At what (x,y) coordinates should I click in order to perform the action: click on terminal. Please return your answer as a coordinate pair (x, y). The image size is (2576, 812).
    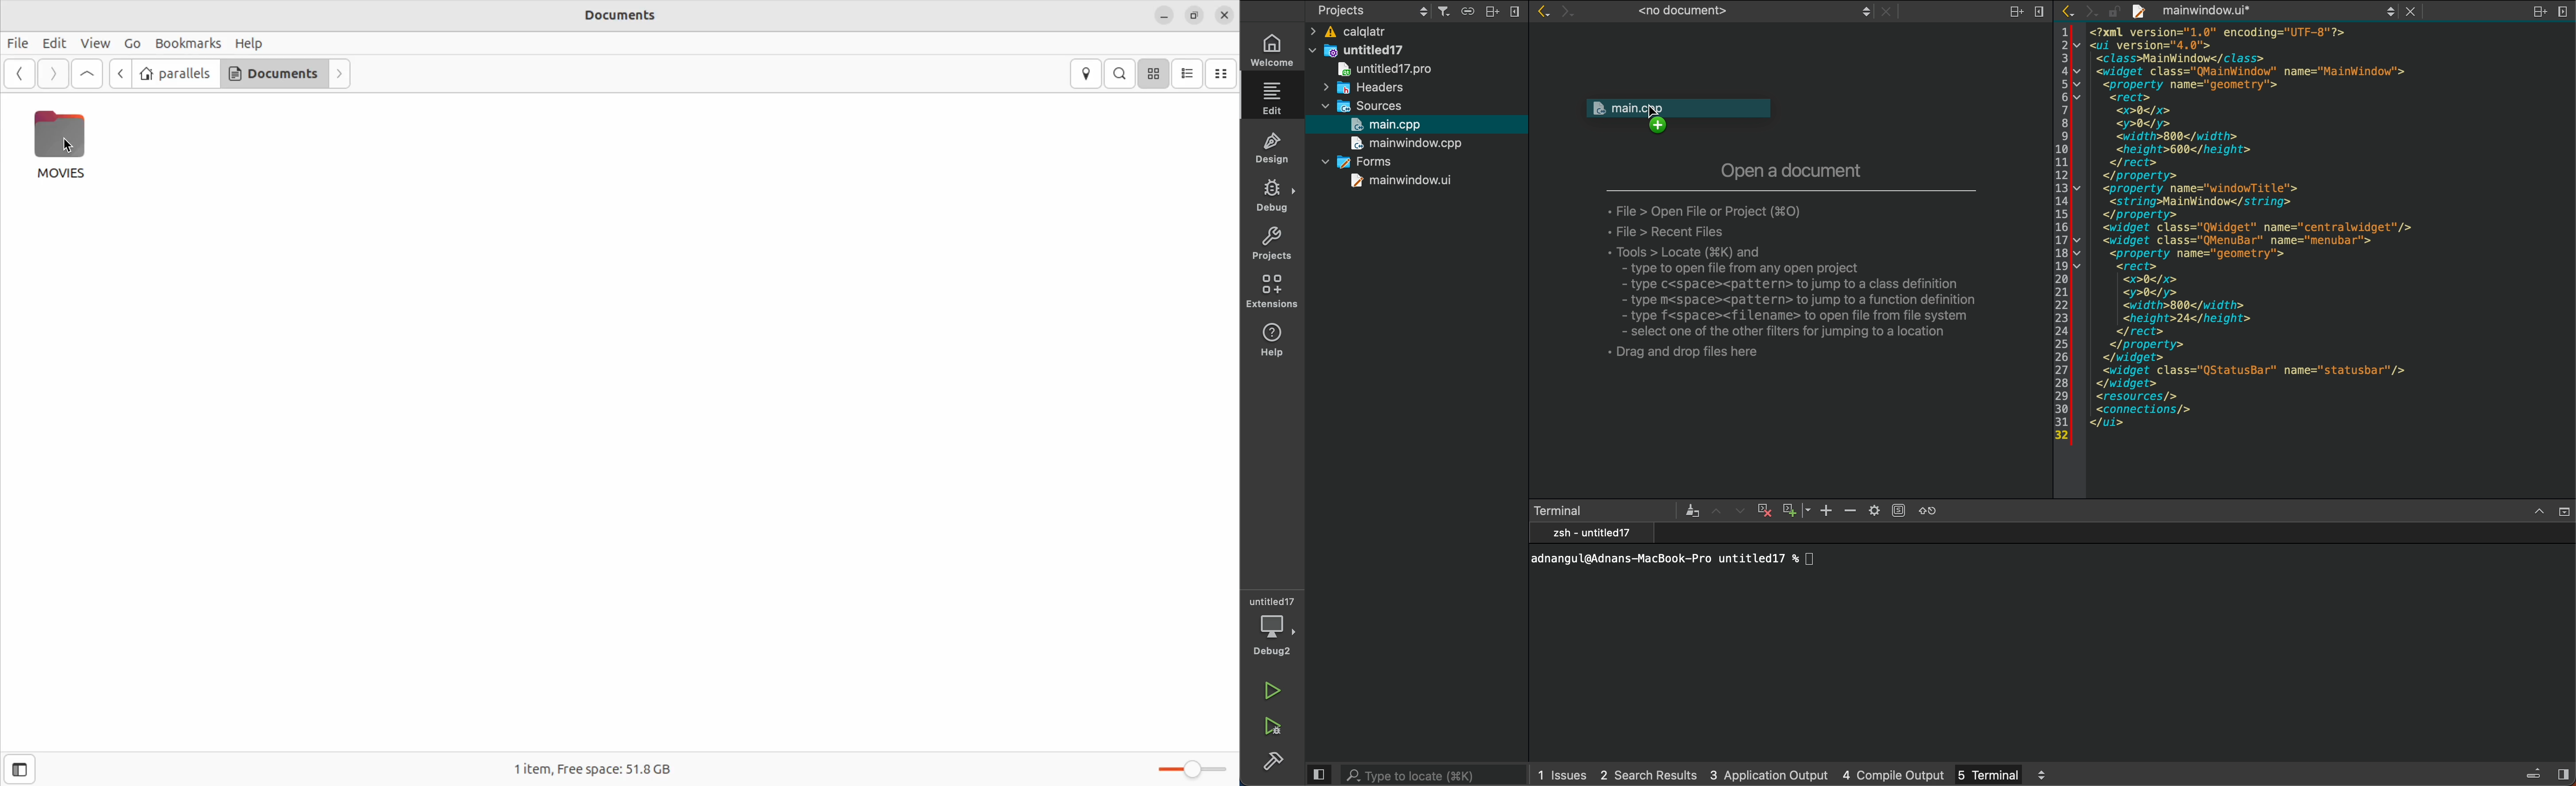
    Looking at the image, I should click on (1605, 511).